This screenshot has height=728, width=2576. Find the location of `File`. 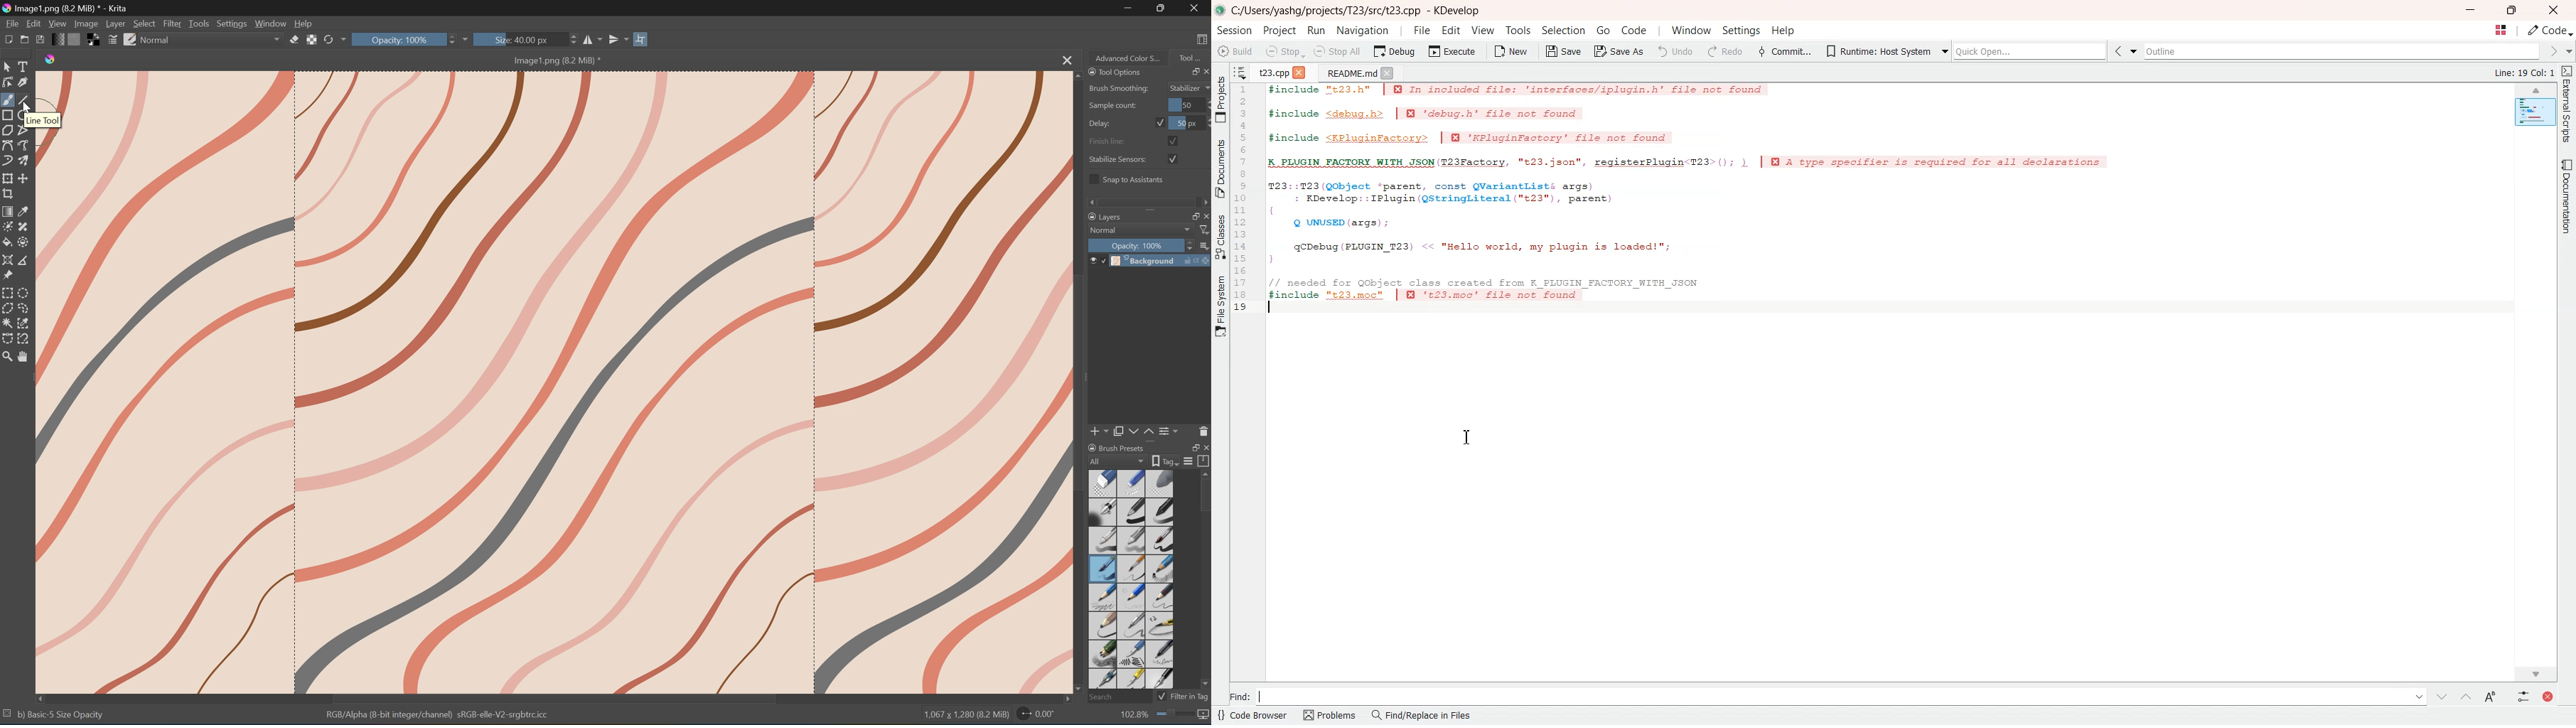

File is located at coordinates (1422, 30).